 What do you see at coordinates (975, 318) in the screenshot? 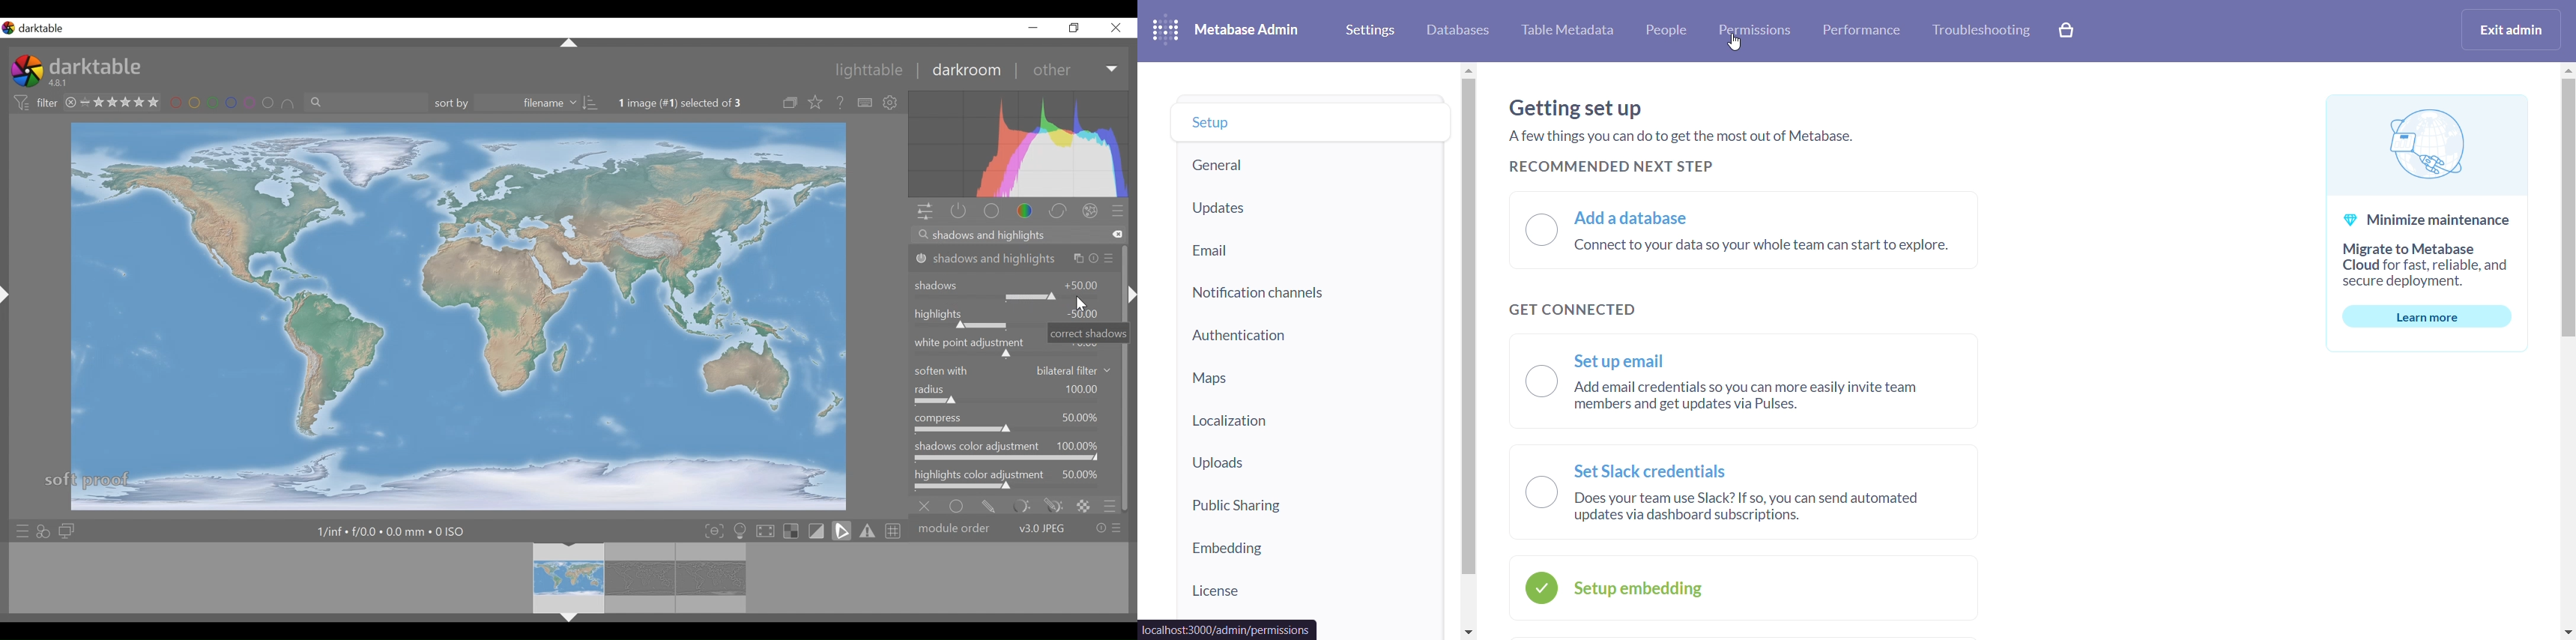
I see `highlights` at bounding box center [975, 318].